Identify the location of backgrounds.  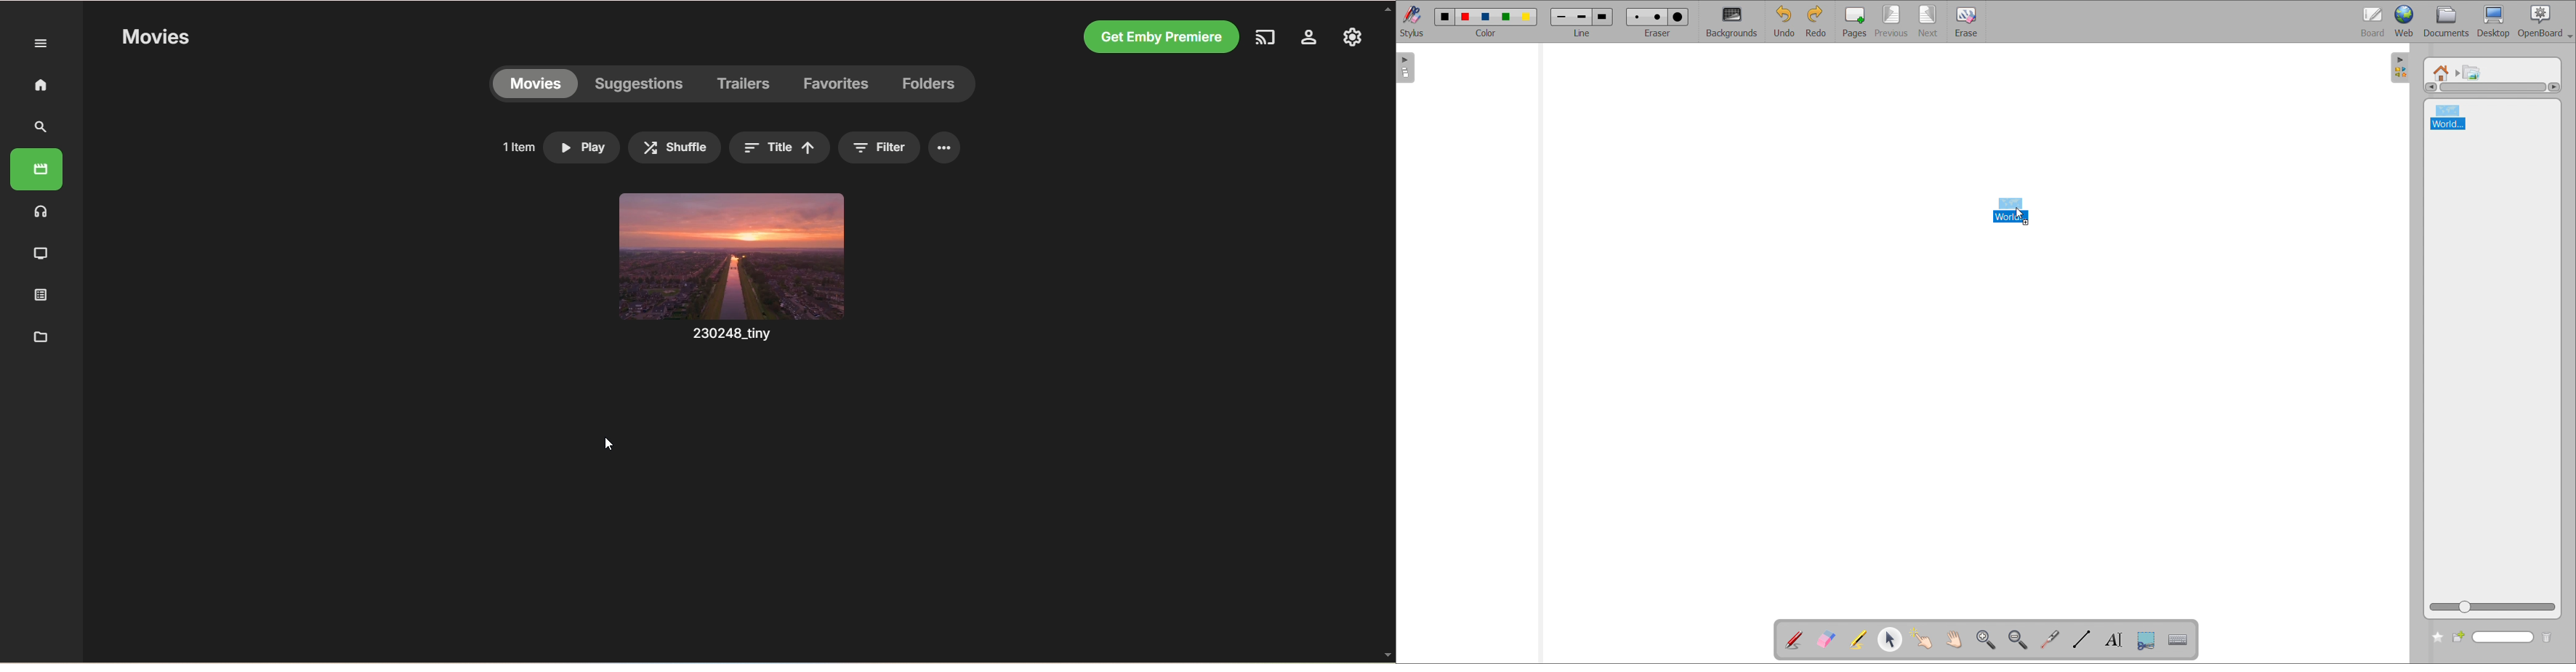
(1733, 21).